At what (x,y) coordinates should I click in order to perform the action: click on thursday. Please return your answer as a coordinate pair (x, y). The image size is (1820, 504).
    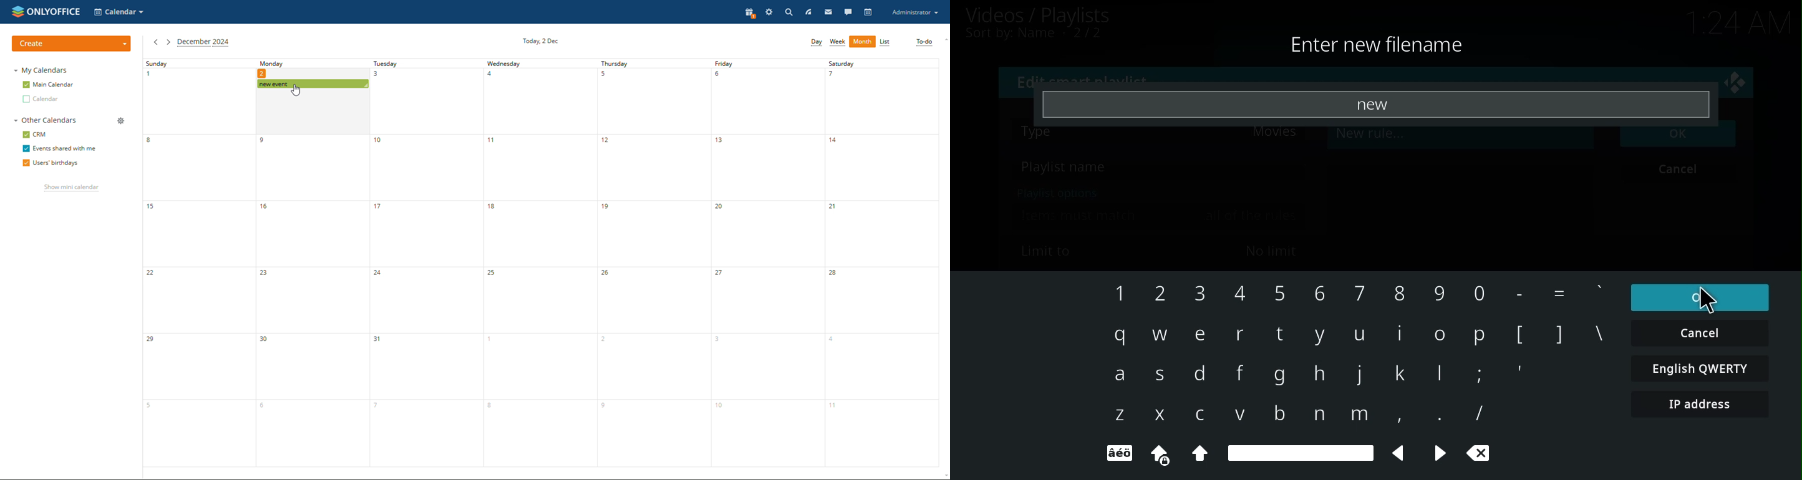
    Looking at the image, I should click on (653, 263).